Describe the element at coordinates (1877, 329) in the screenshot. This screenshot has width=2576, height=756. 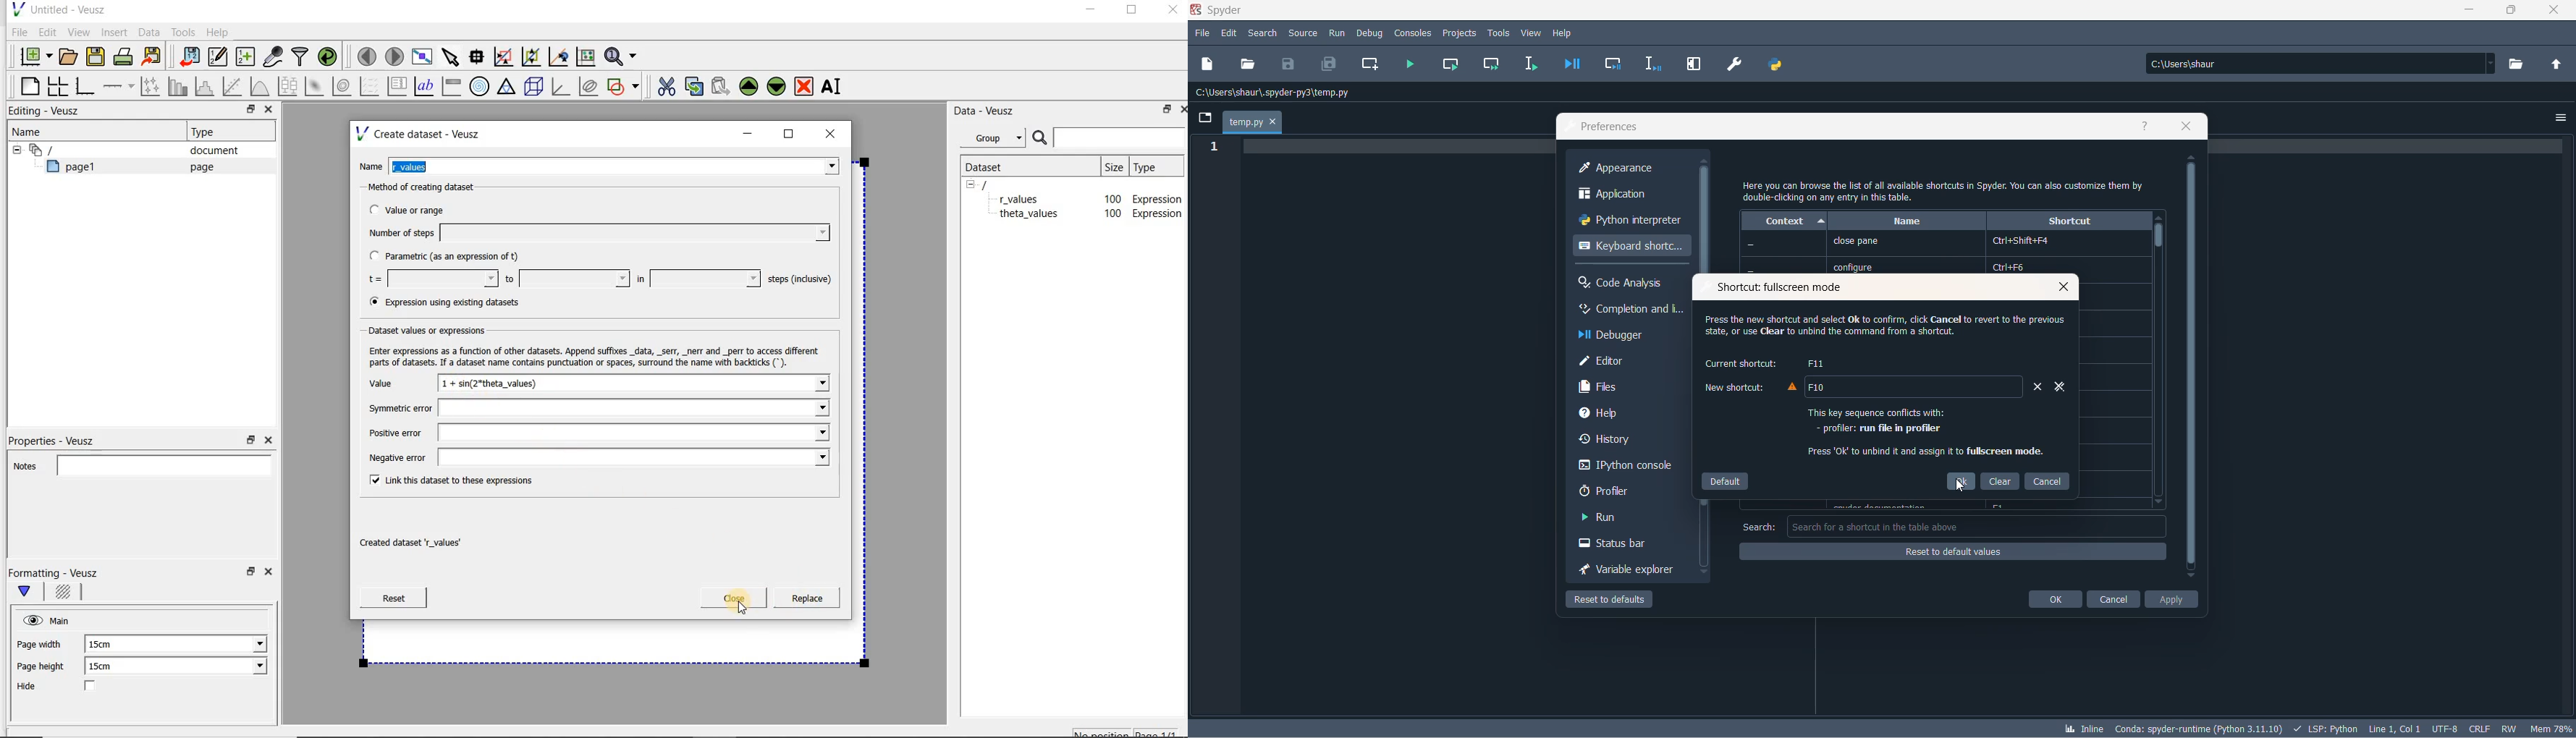
I see `text` at that location.